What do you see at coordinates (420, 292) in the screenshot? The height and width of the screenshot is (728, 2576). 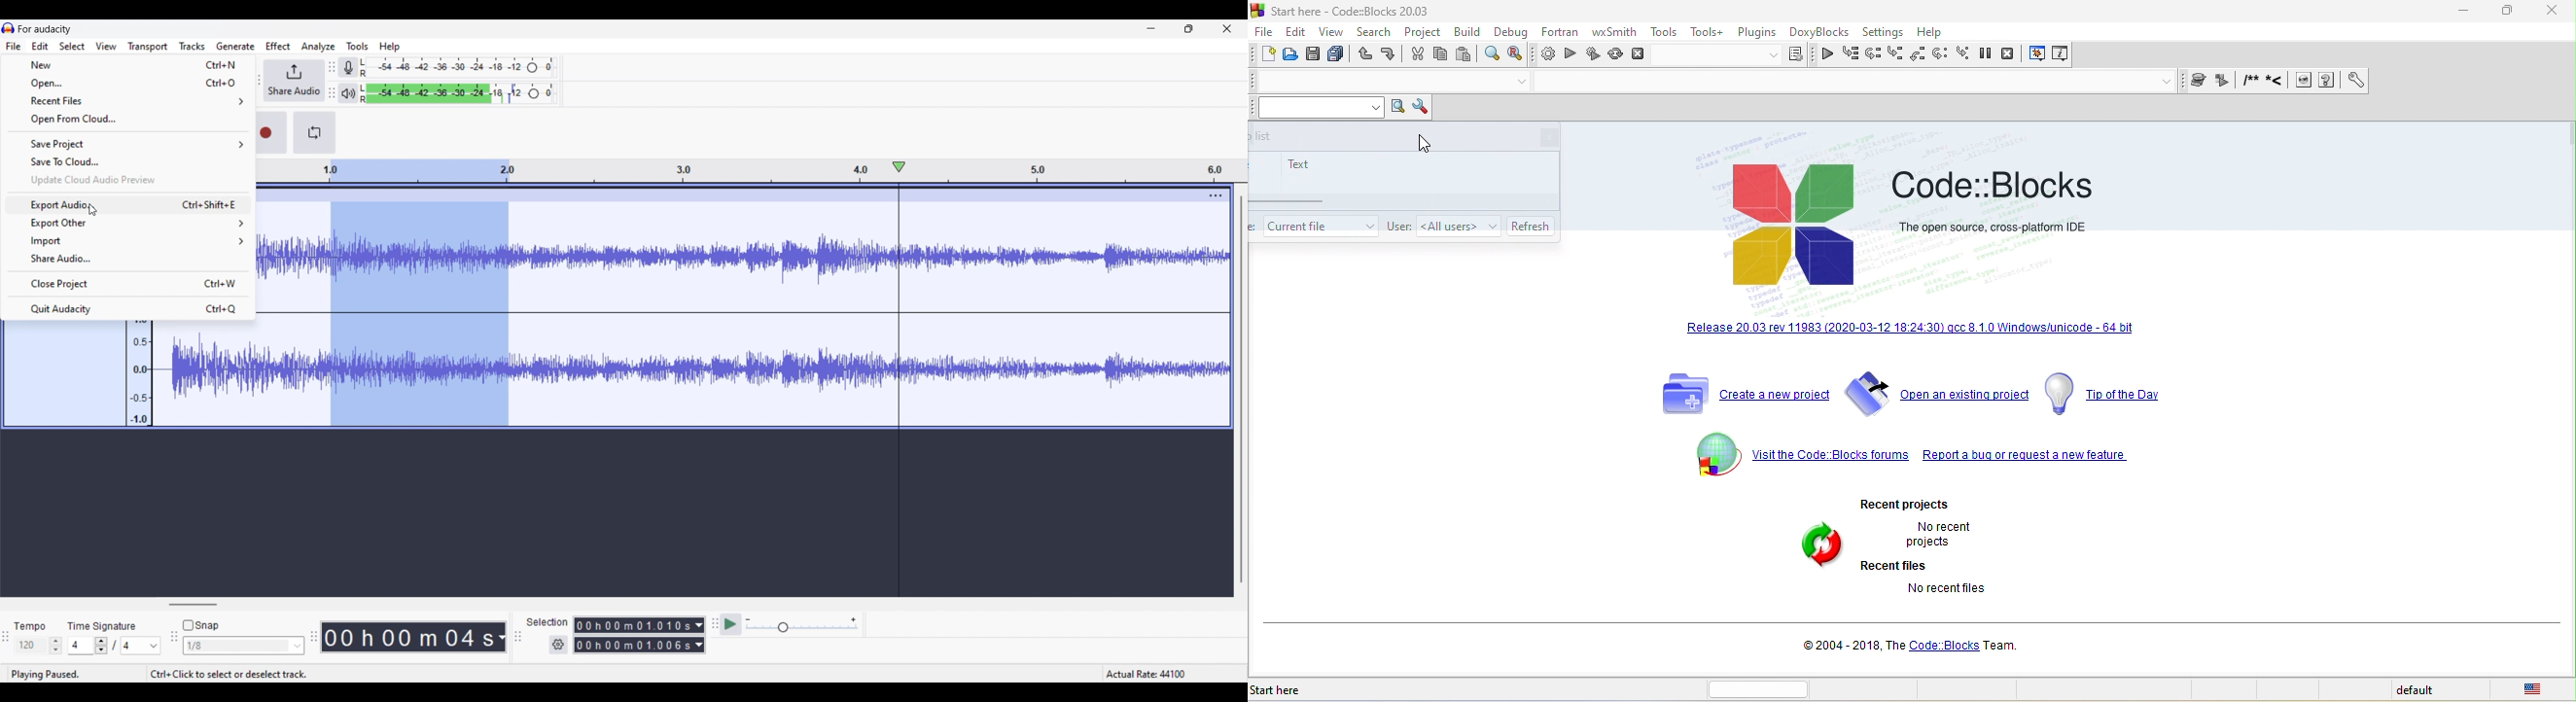 I see `Track selection` at bounding box center [420, 292].